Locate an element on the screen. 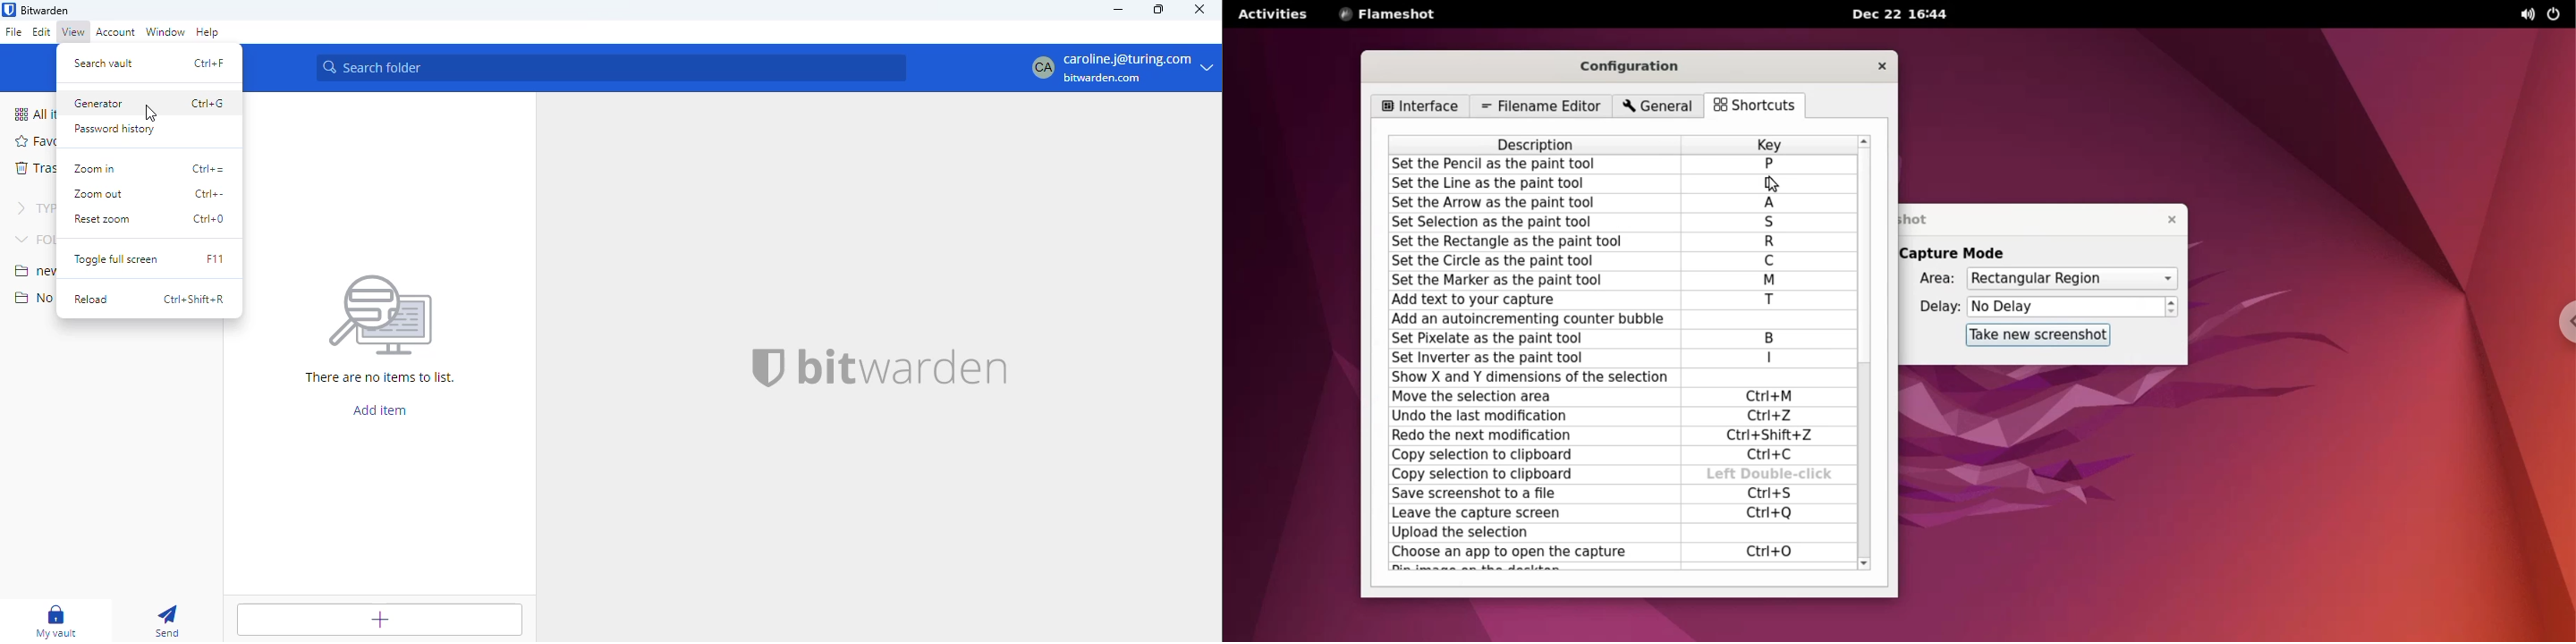 The height and width of the screenshot is (644, 2576). R  is located at coordinates (1771, 243).